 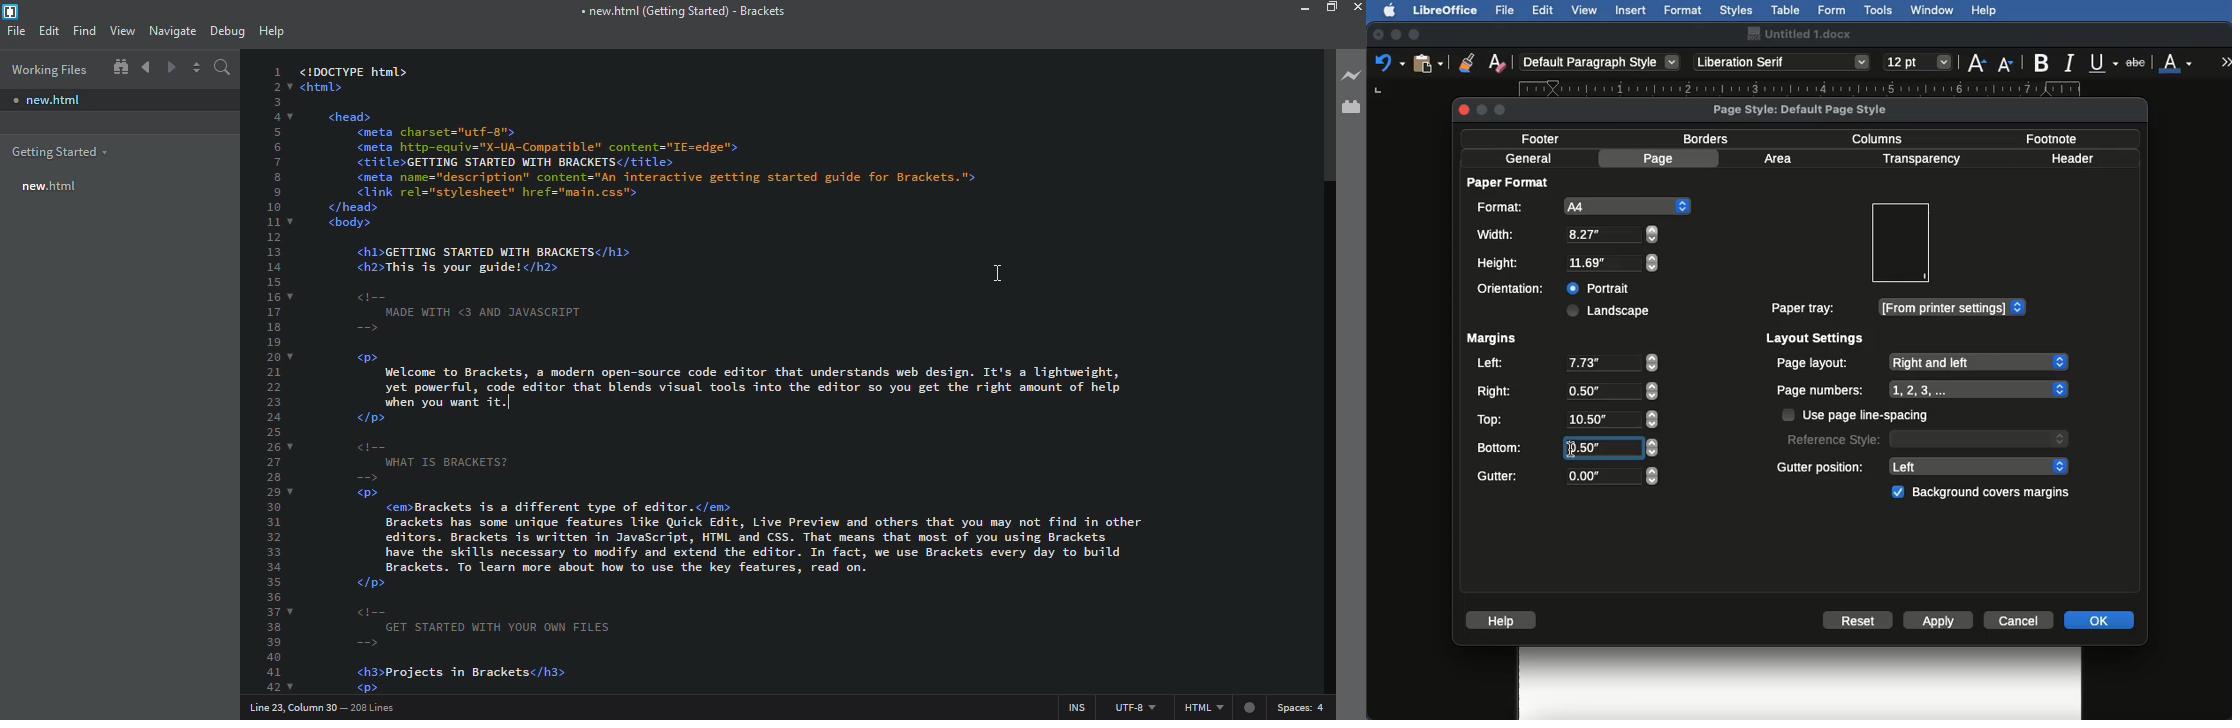 What do you see at coordinates (1786, 8) in the screenshot?
I see `Table` at bounding box center [1786, 8].